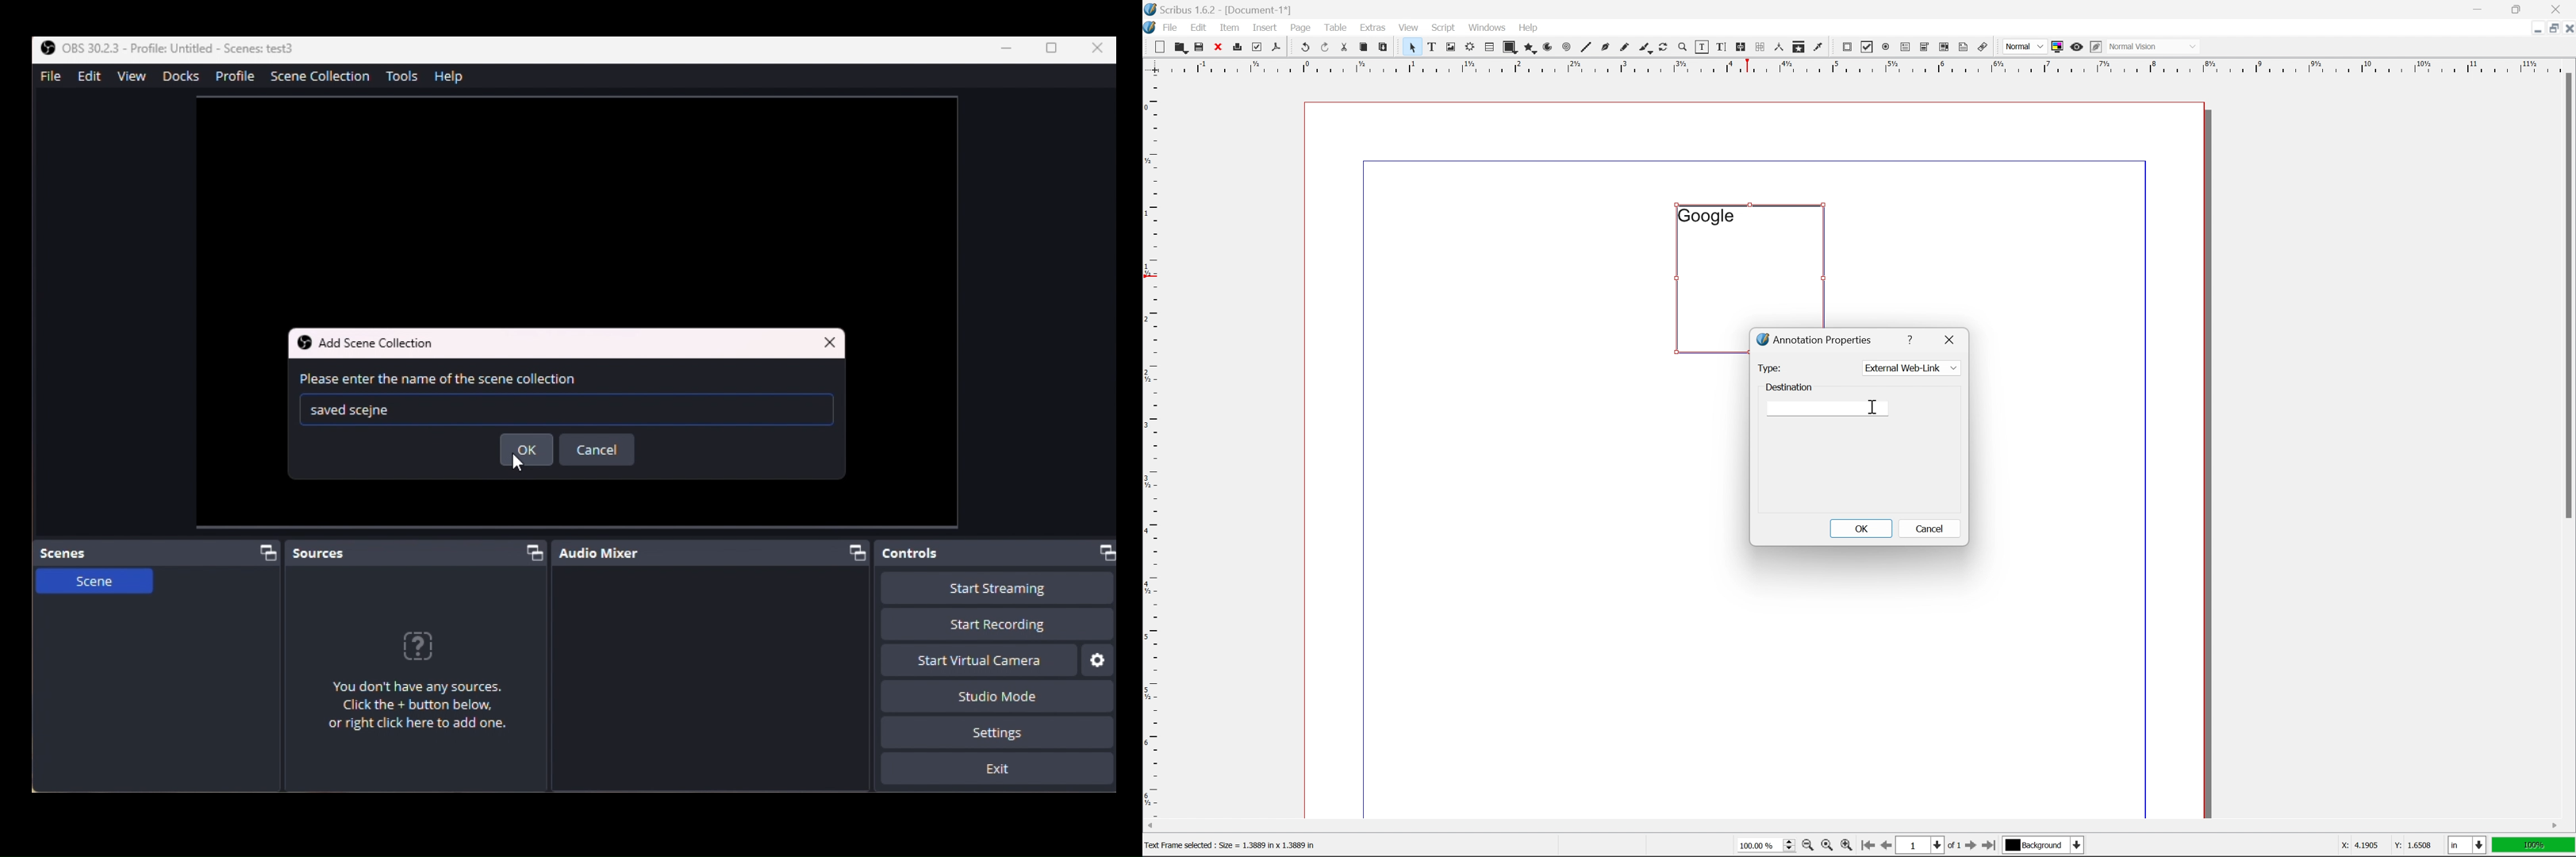 The height and width of the screenshot is (868, 2576). Describe the element at coordinates (1705, 216) in the screenshot. I see `google` at that location.